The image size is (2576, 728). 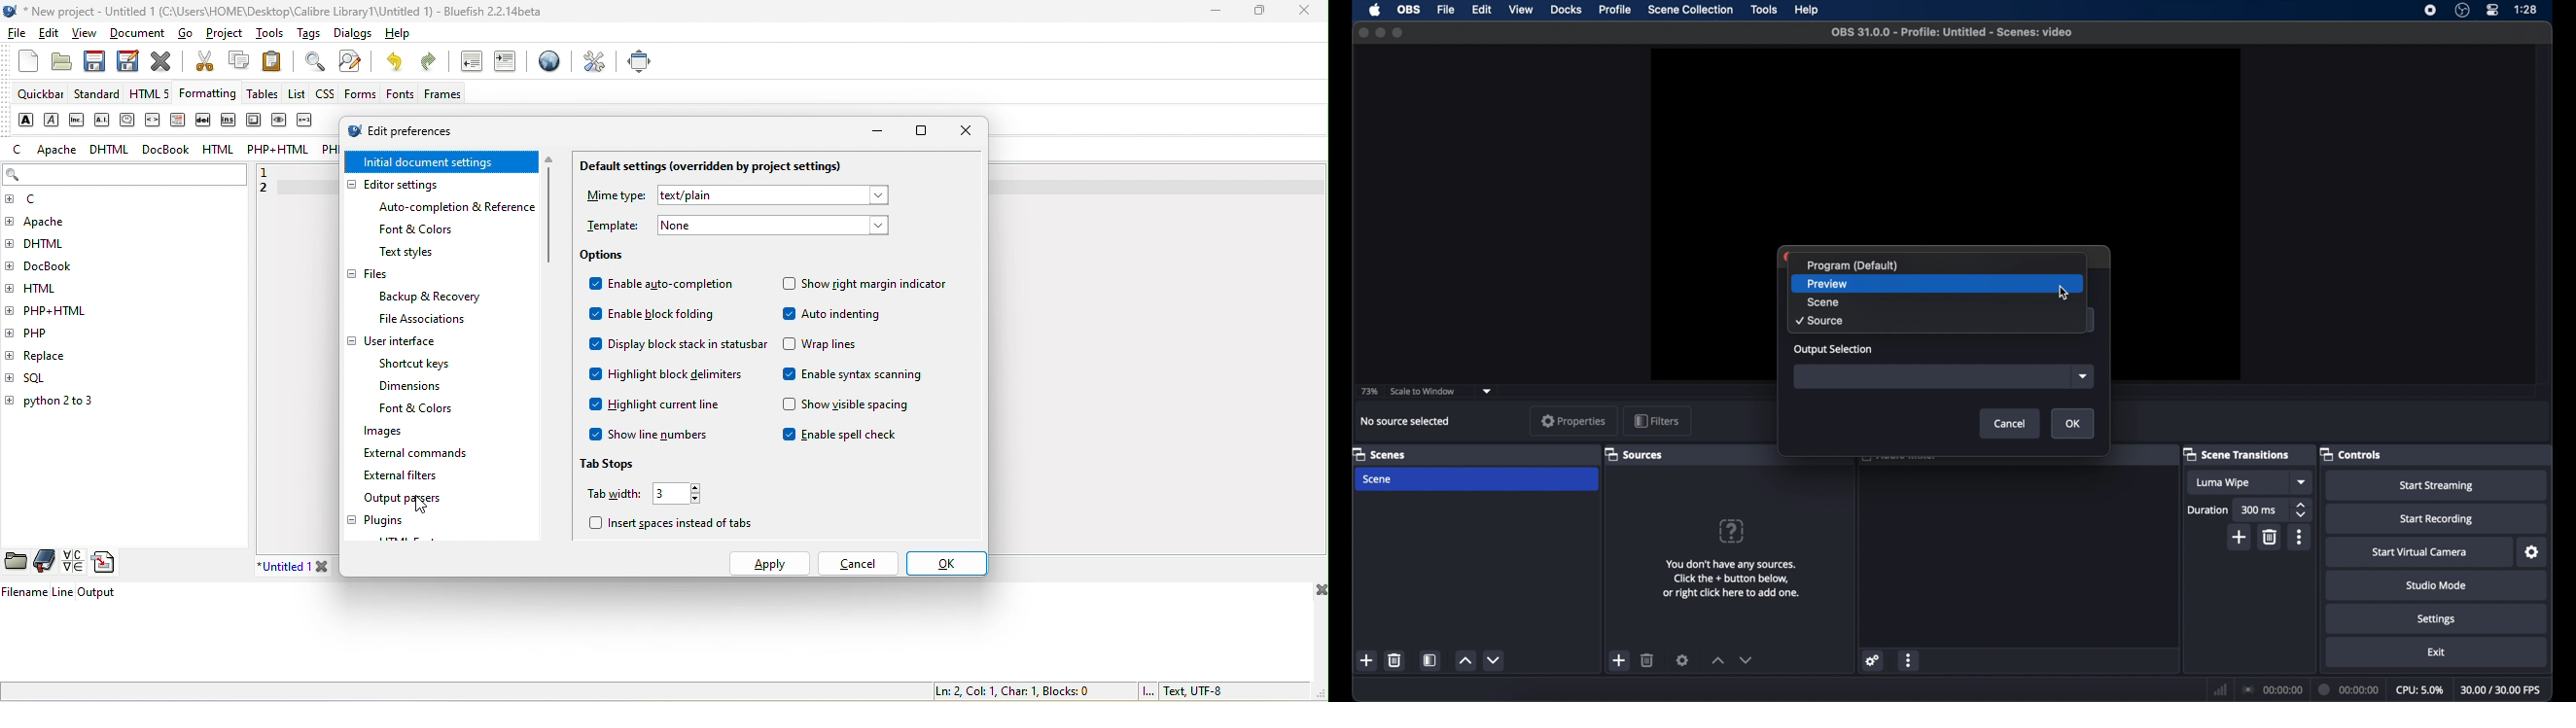 What do you see at coordinates (1934, 377) in the screenshot?
I see `Input box` at bounding box center [1934, 377].